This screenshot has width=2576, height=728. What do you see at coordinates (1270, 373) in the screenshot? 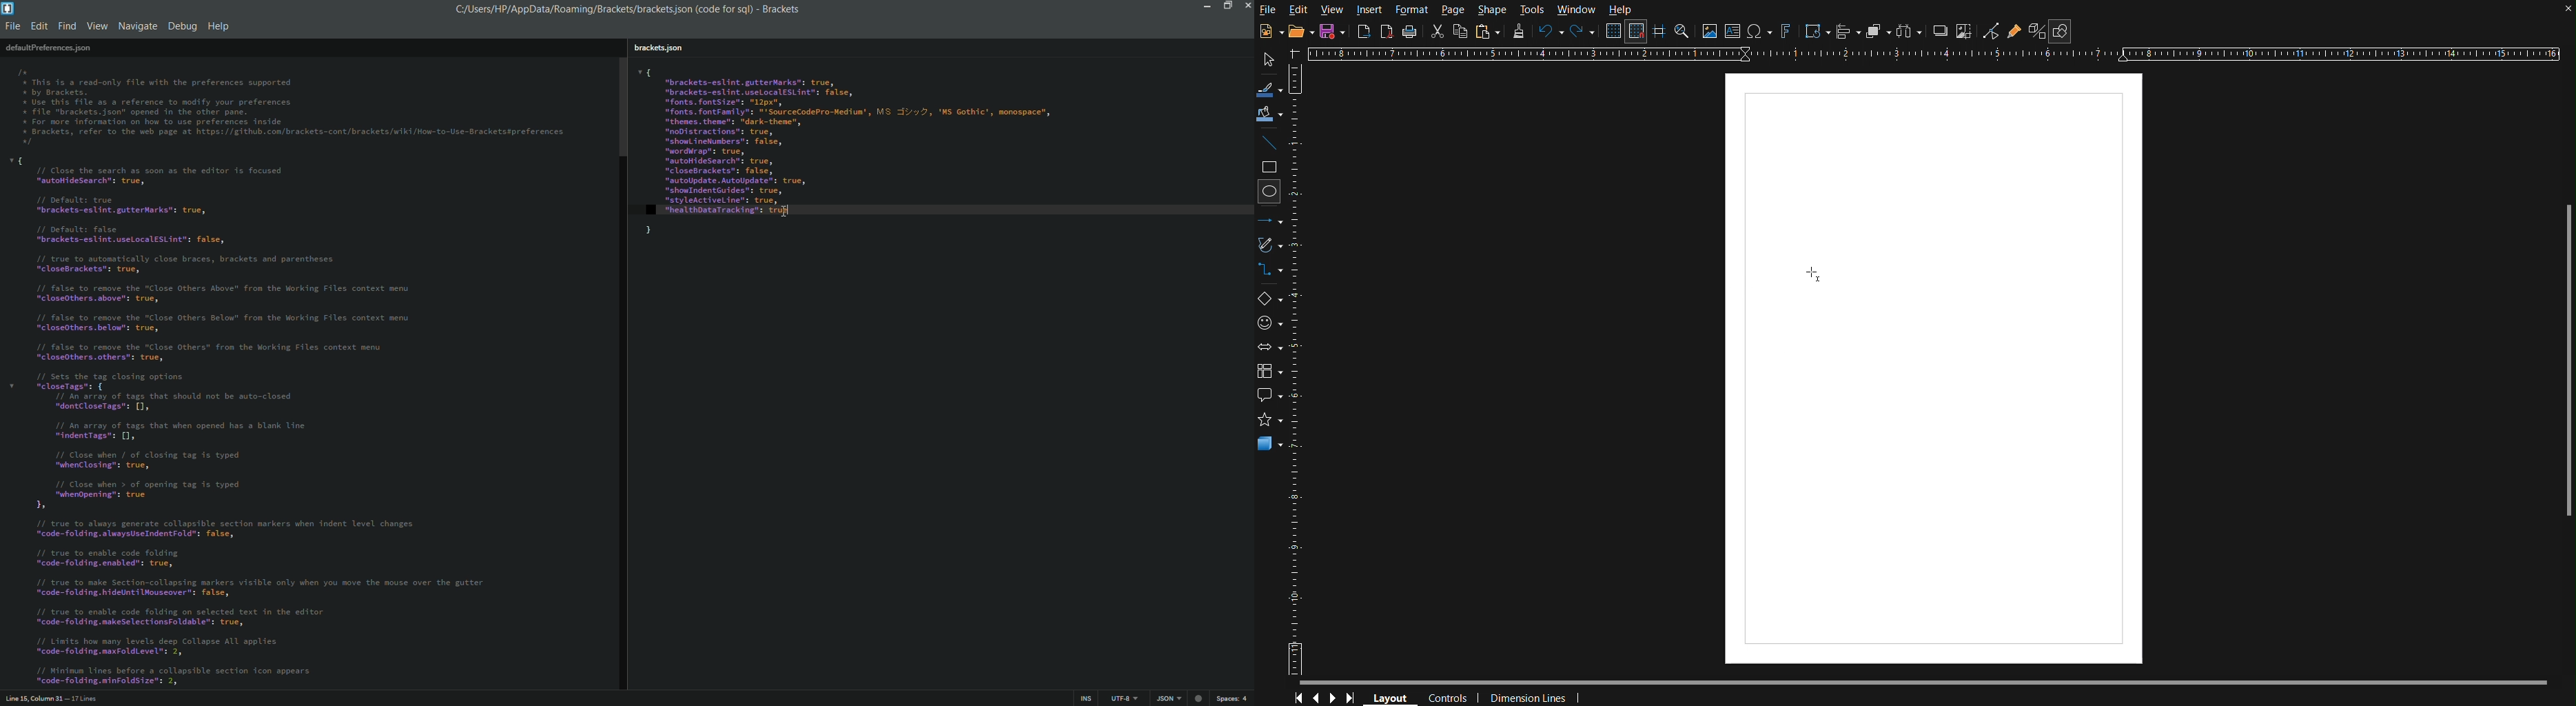
I see `Flowchart` at bounding box center [1270, 373].